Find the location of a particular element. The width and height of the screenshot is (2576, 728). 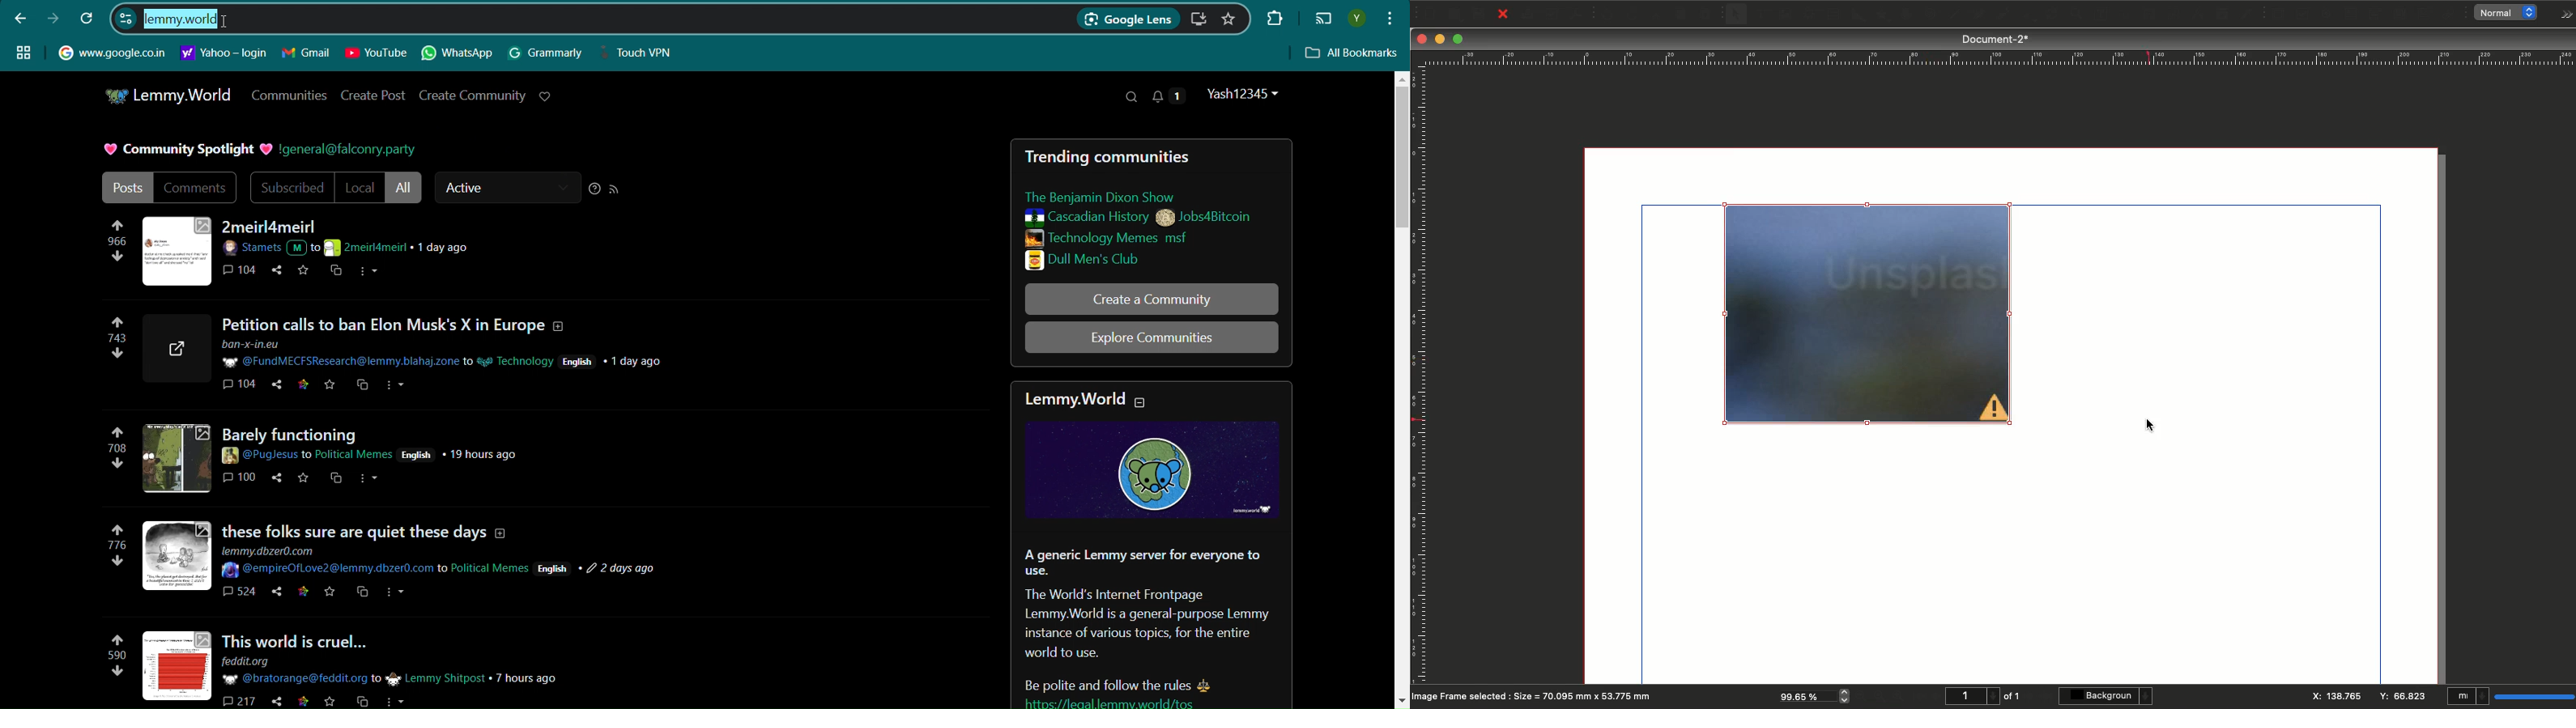

Zoom in or out is located at coordinates (2054, 16).